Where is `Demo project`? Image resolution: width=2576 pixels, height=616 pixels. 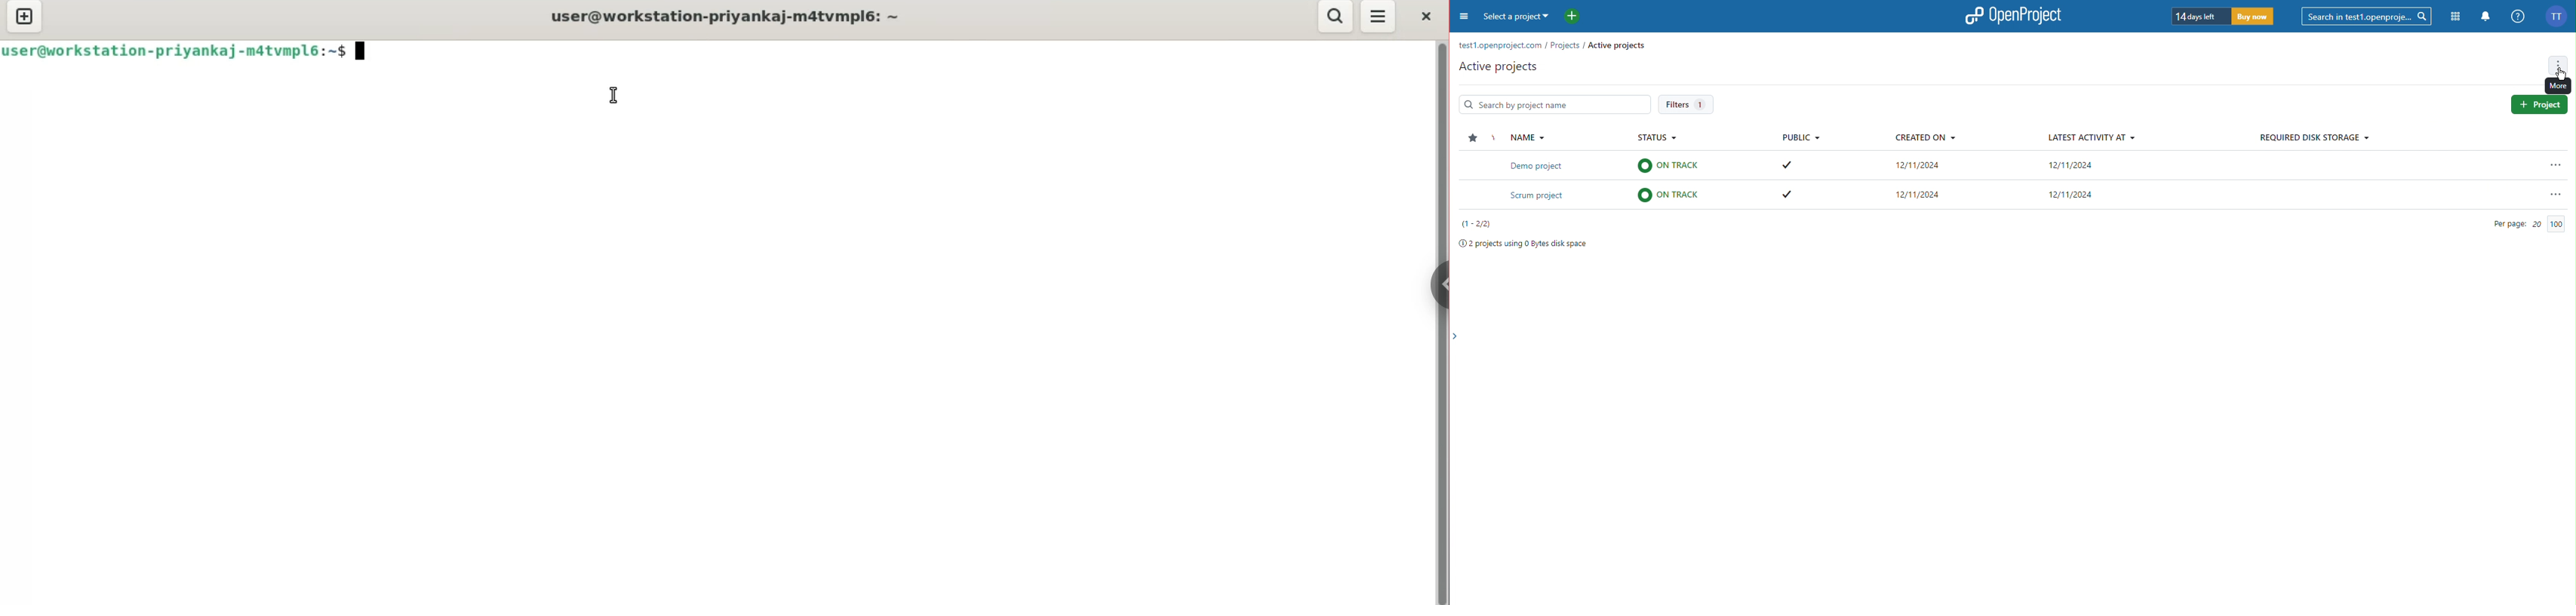
Demo project is located at coordinates (2035, 166).